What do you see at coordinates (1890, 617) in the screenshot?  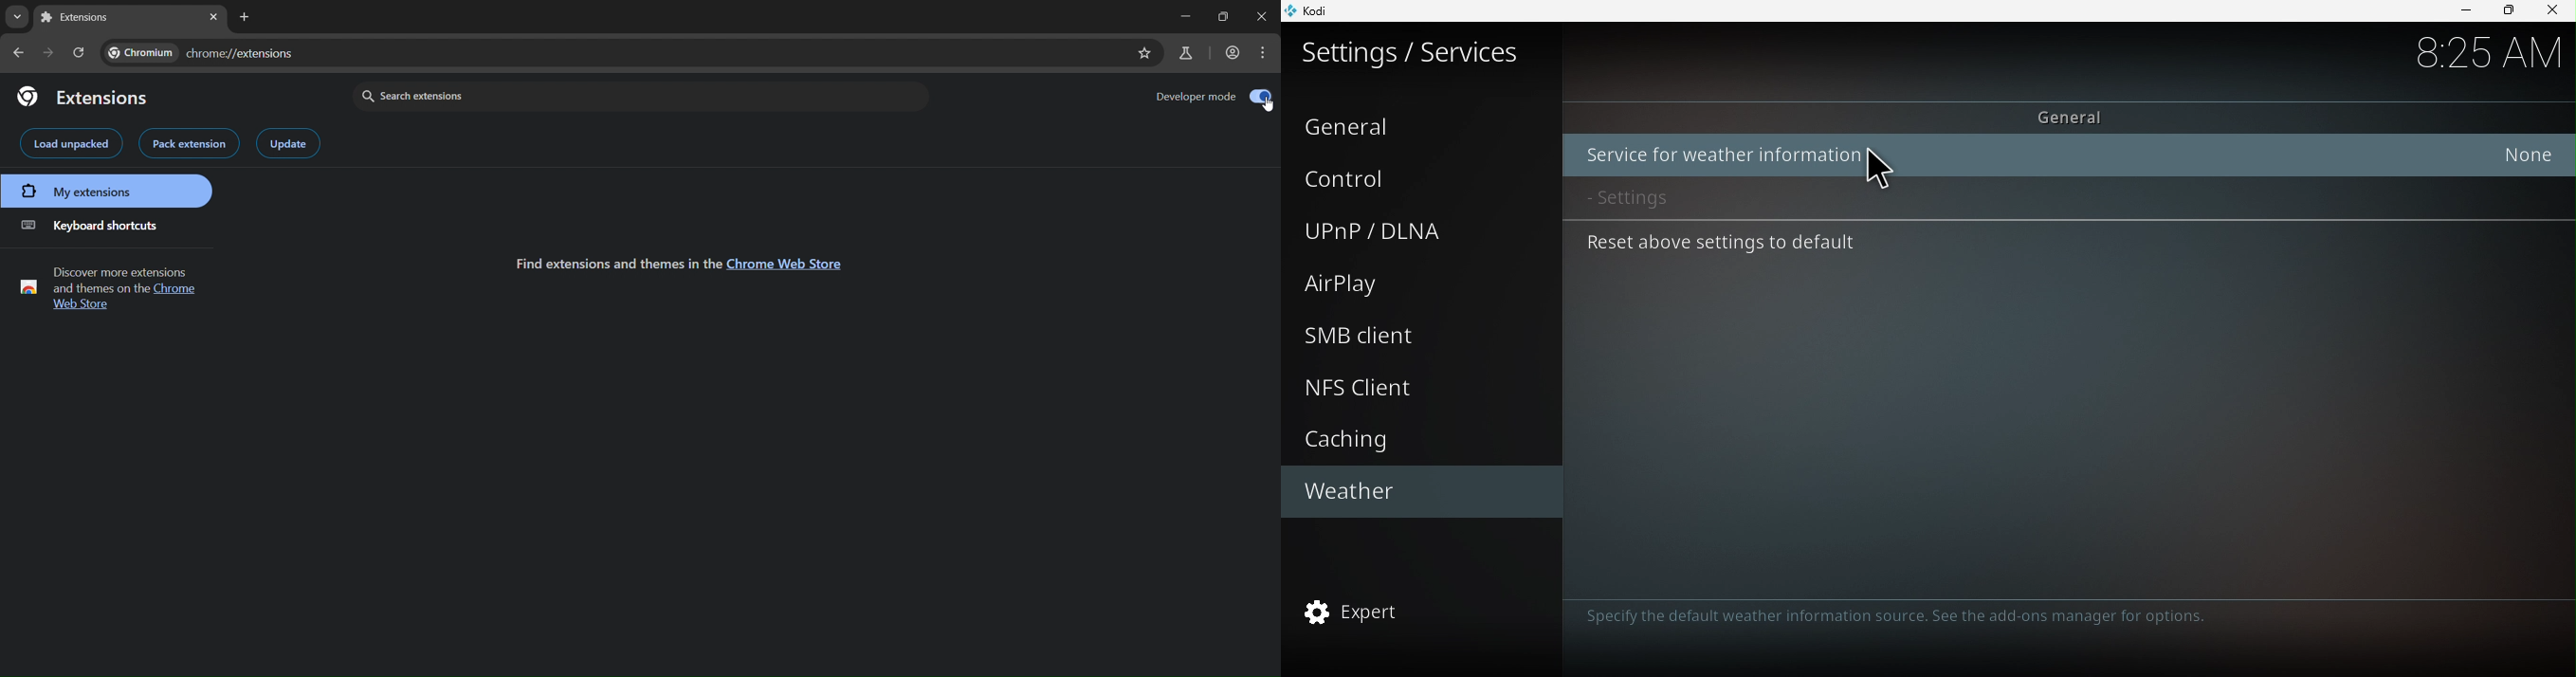 I see `Specify the default weather information source. See the add-ons manager for options.` at bounding box center [1890, 617].